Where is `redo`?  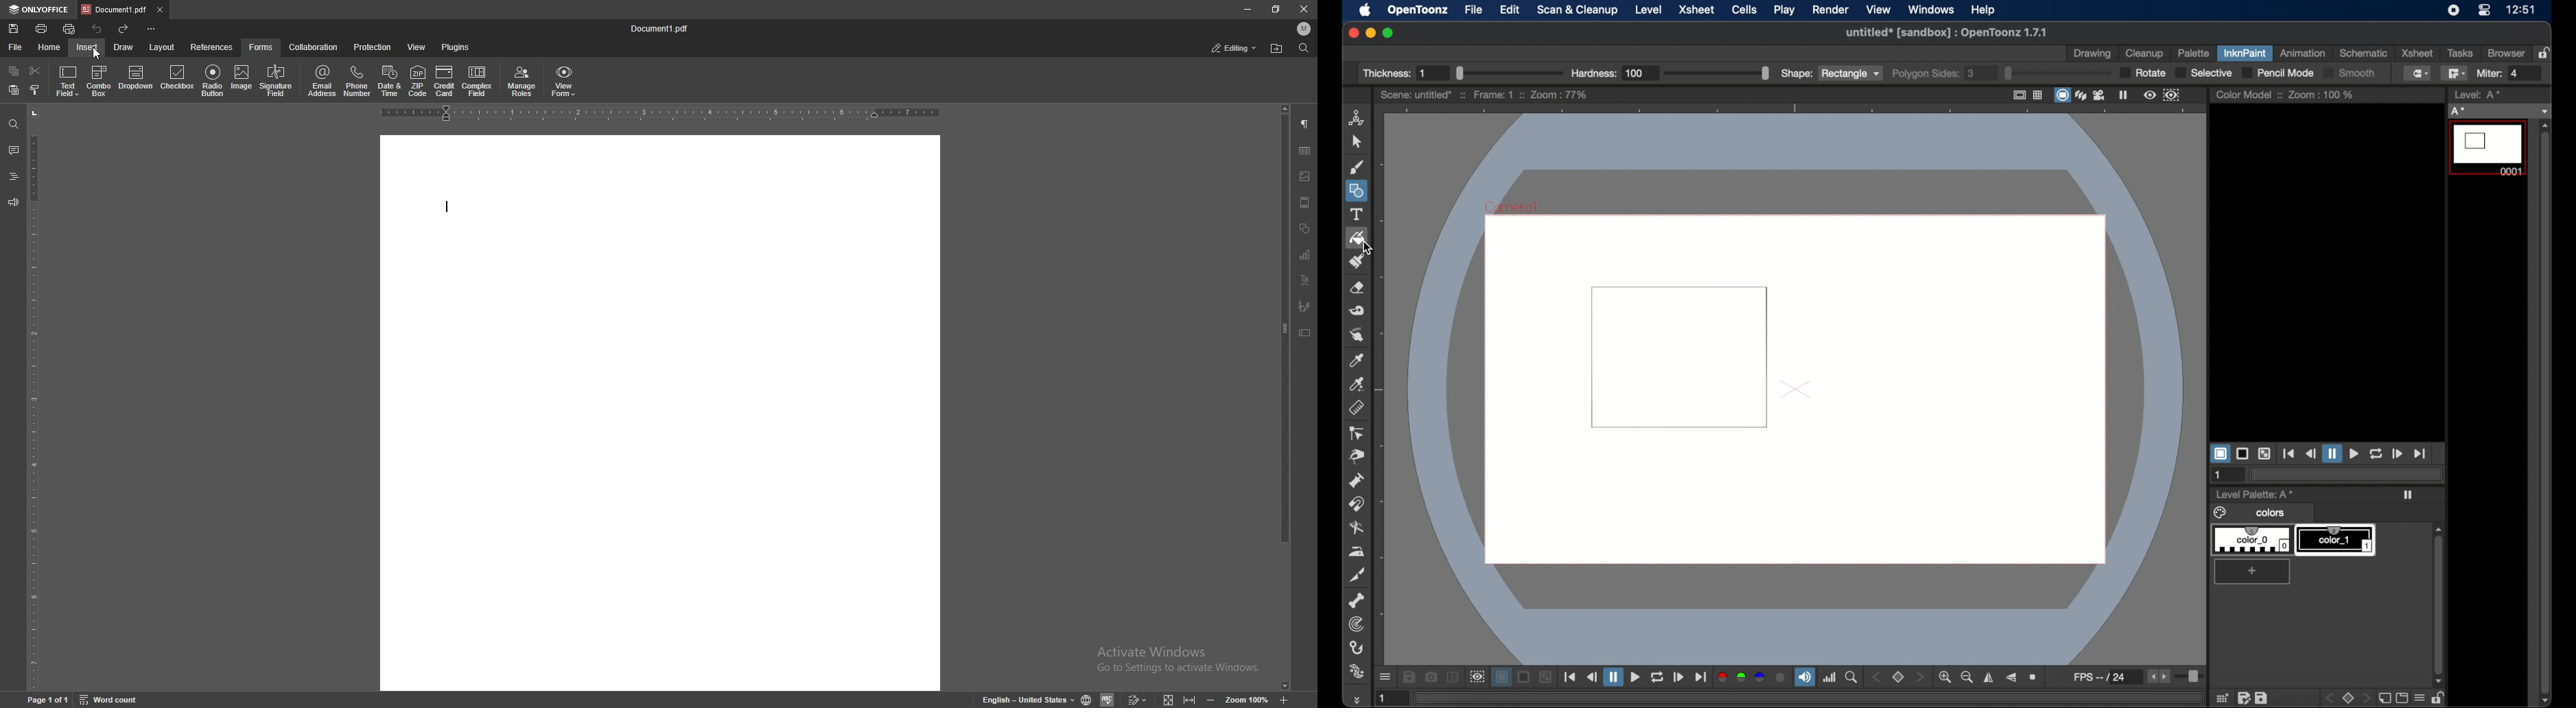
redo is located at coordinates (124, 29).